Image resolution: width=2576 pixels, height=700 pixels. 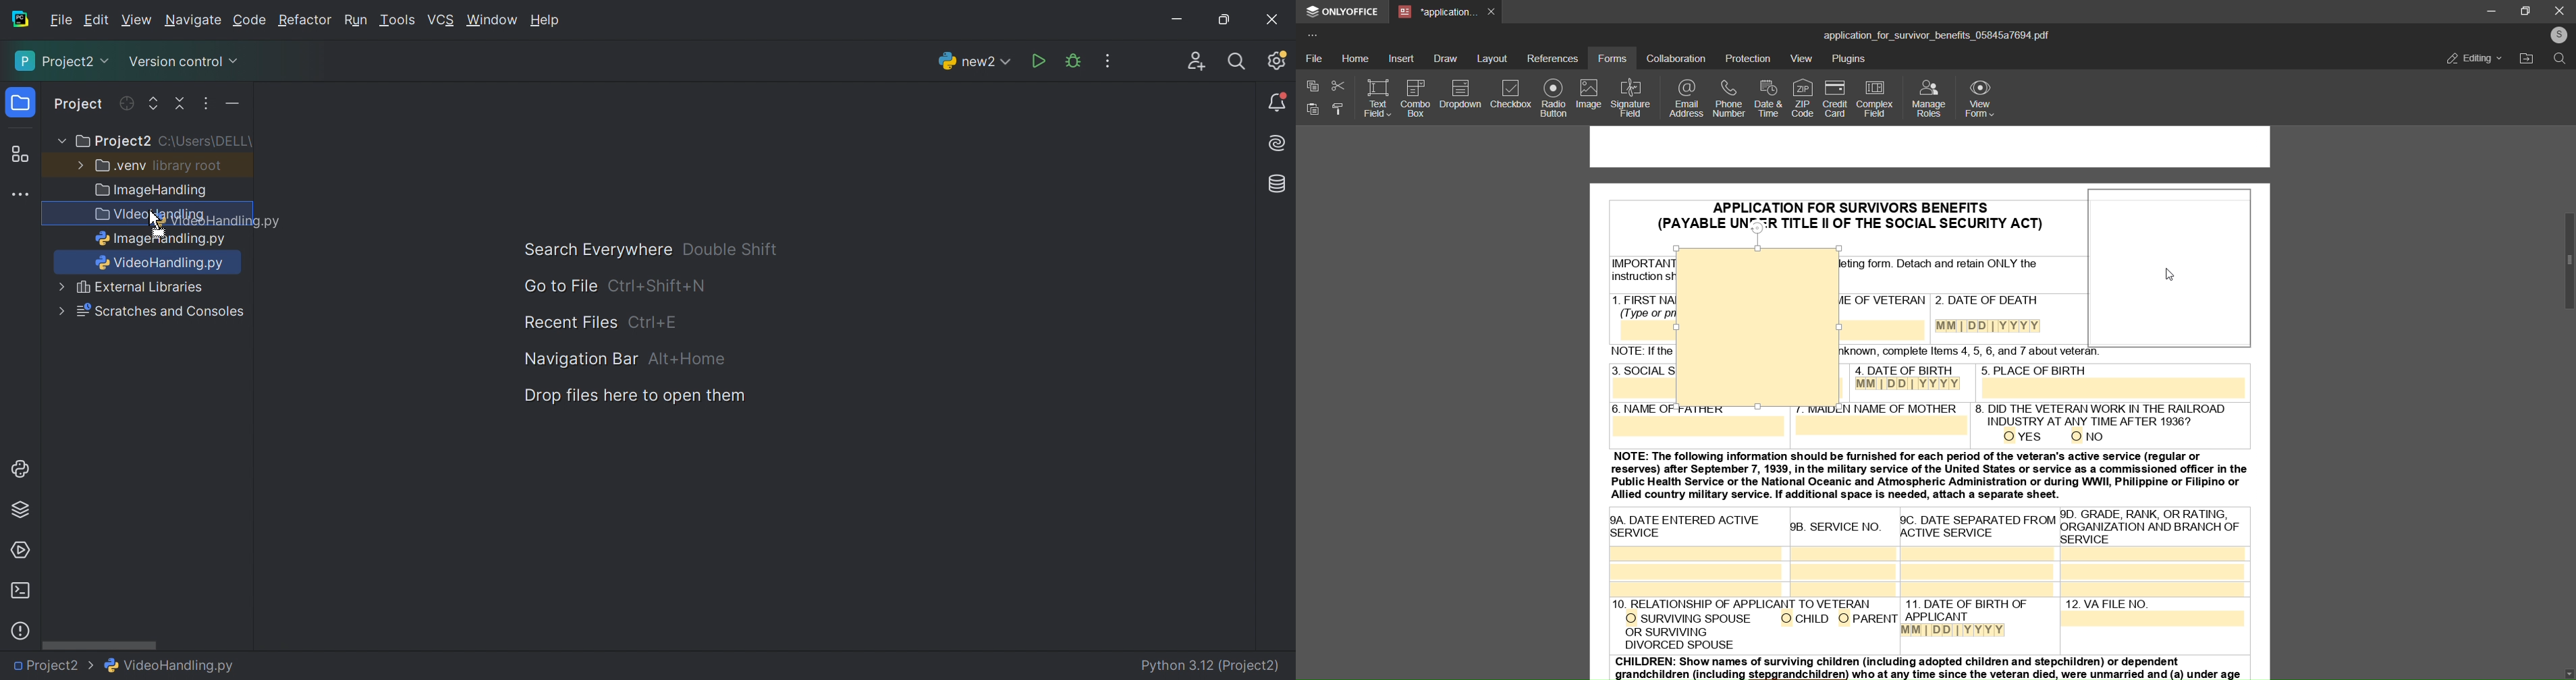 What do you see at coordinates (2171, 267) in the screenshot?
I see `repositioned box` at bounding box center [2171, 267].